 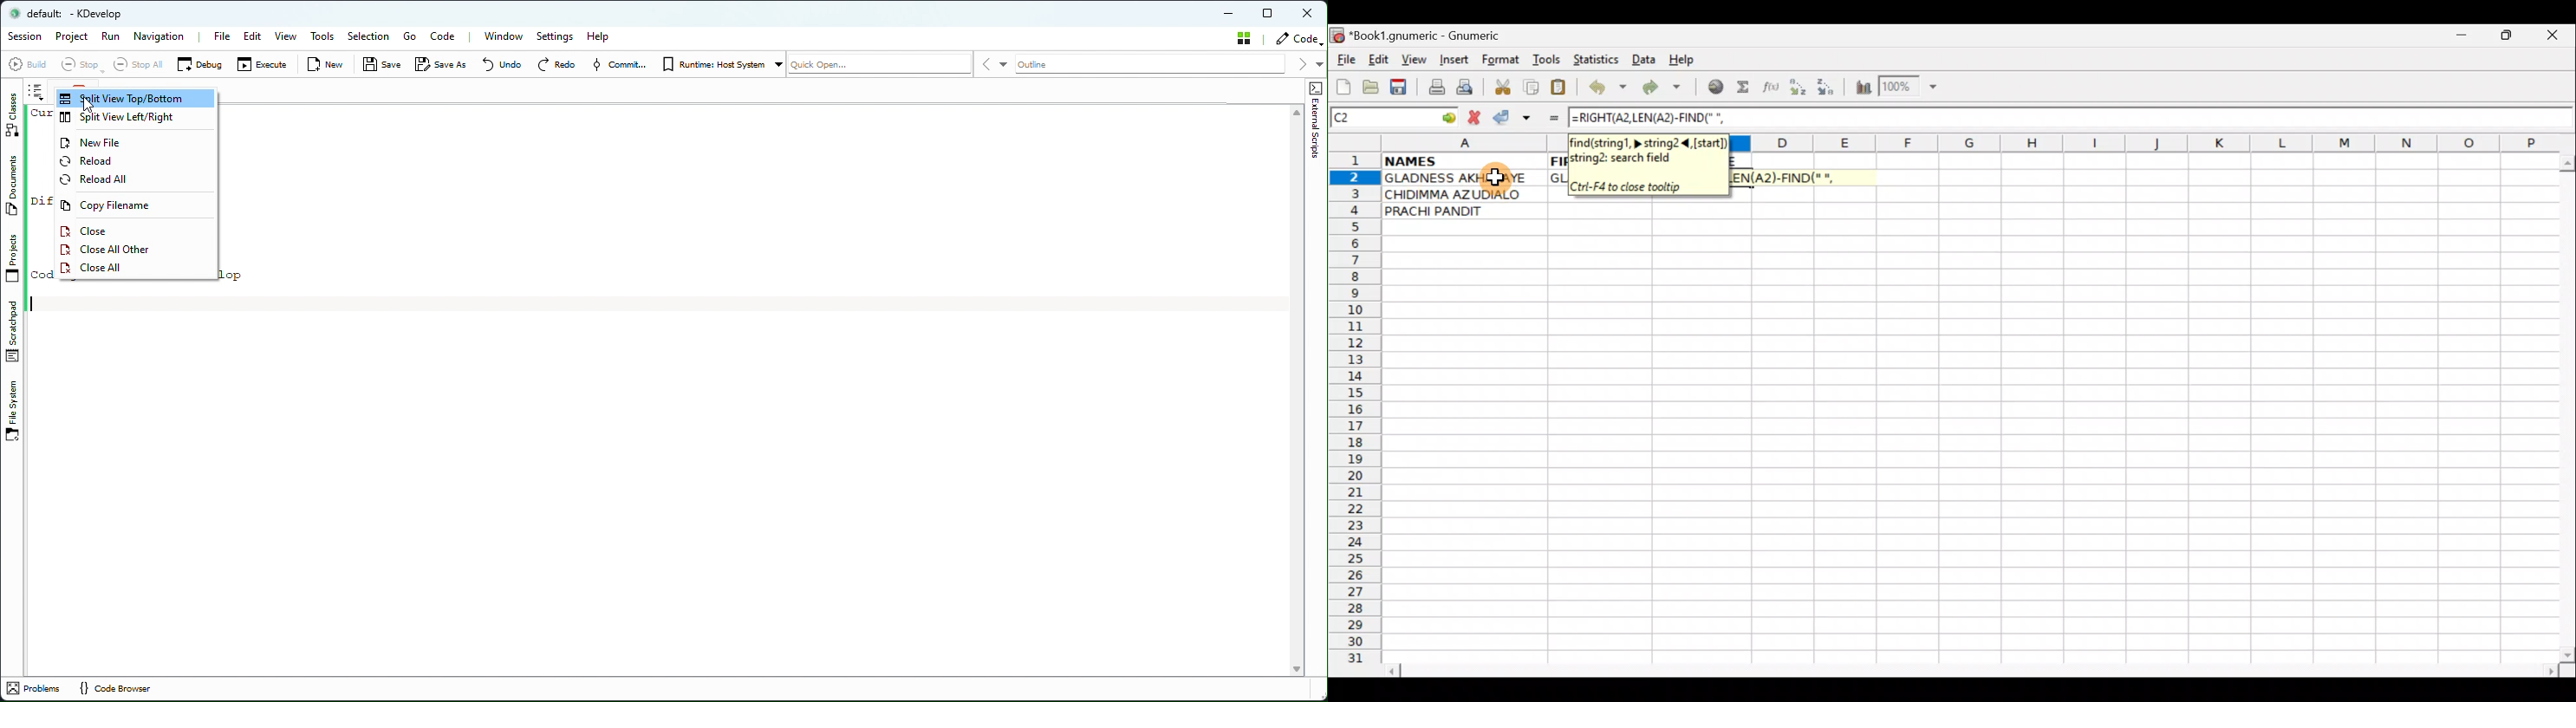 I want to click on Edit, so click(x=1378, y=59).